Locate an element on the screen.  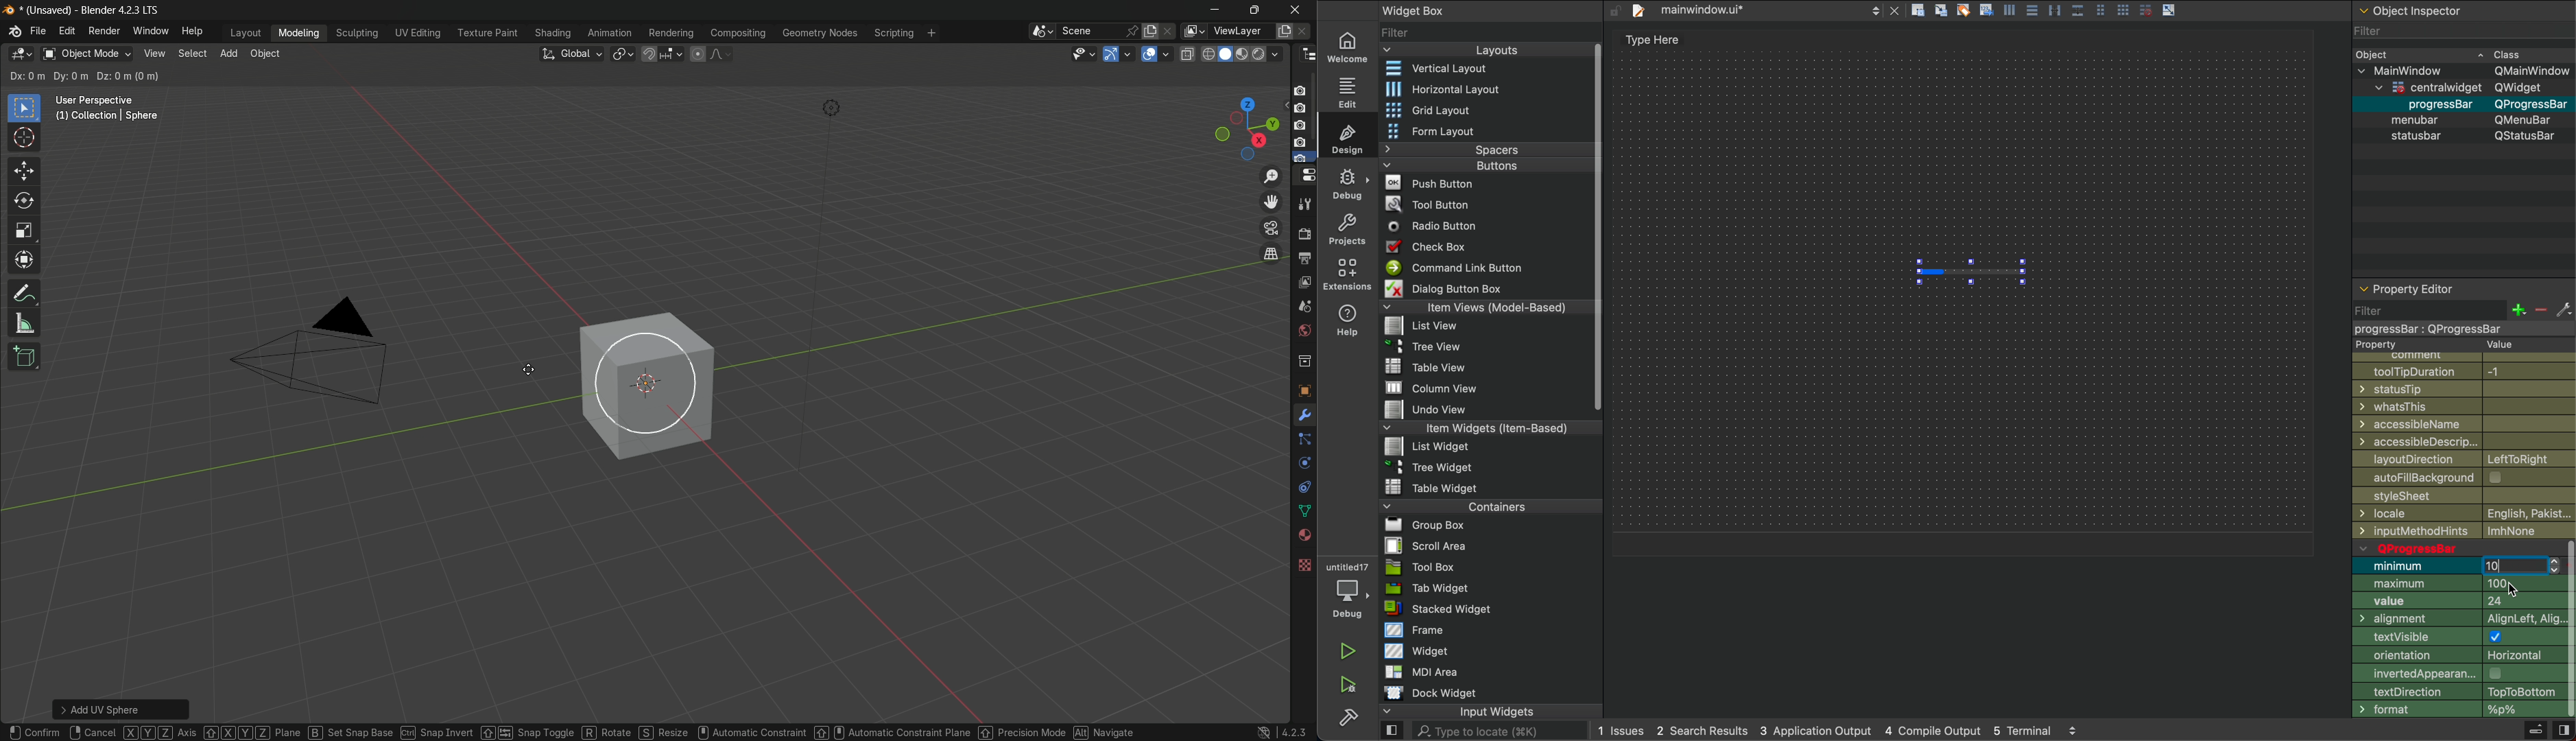
Direction  is located at coordinates (2455, 692).